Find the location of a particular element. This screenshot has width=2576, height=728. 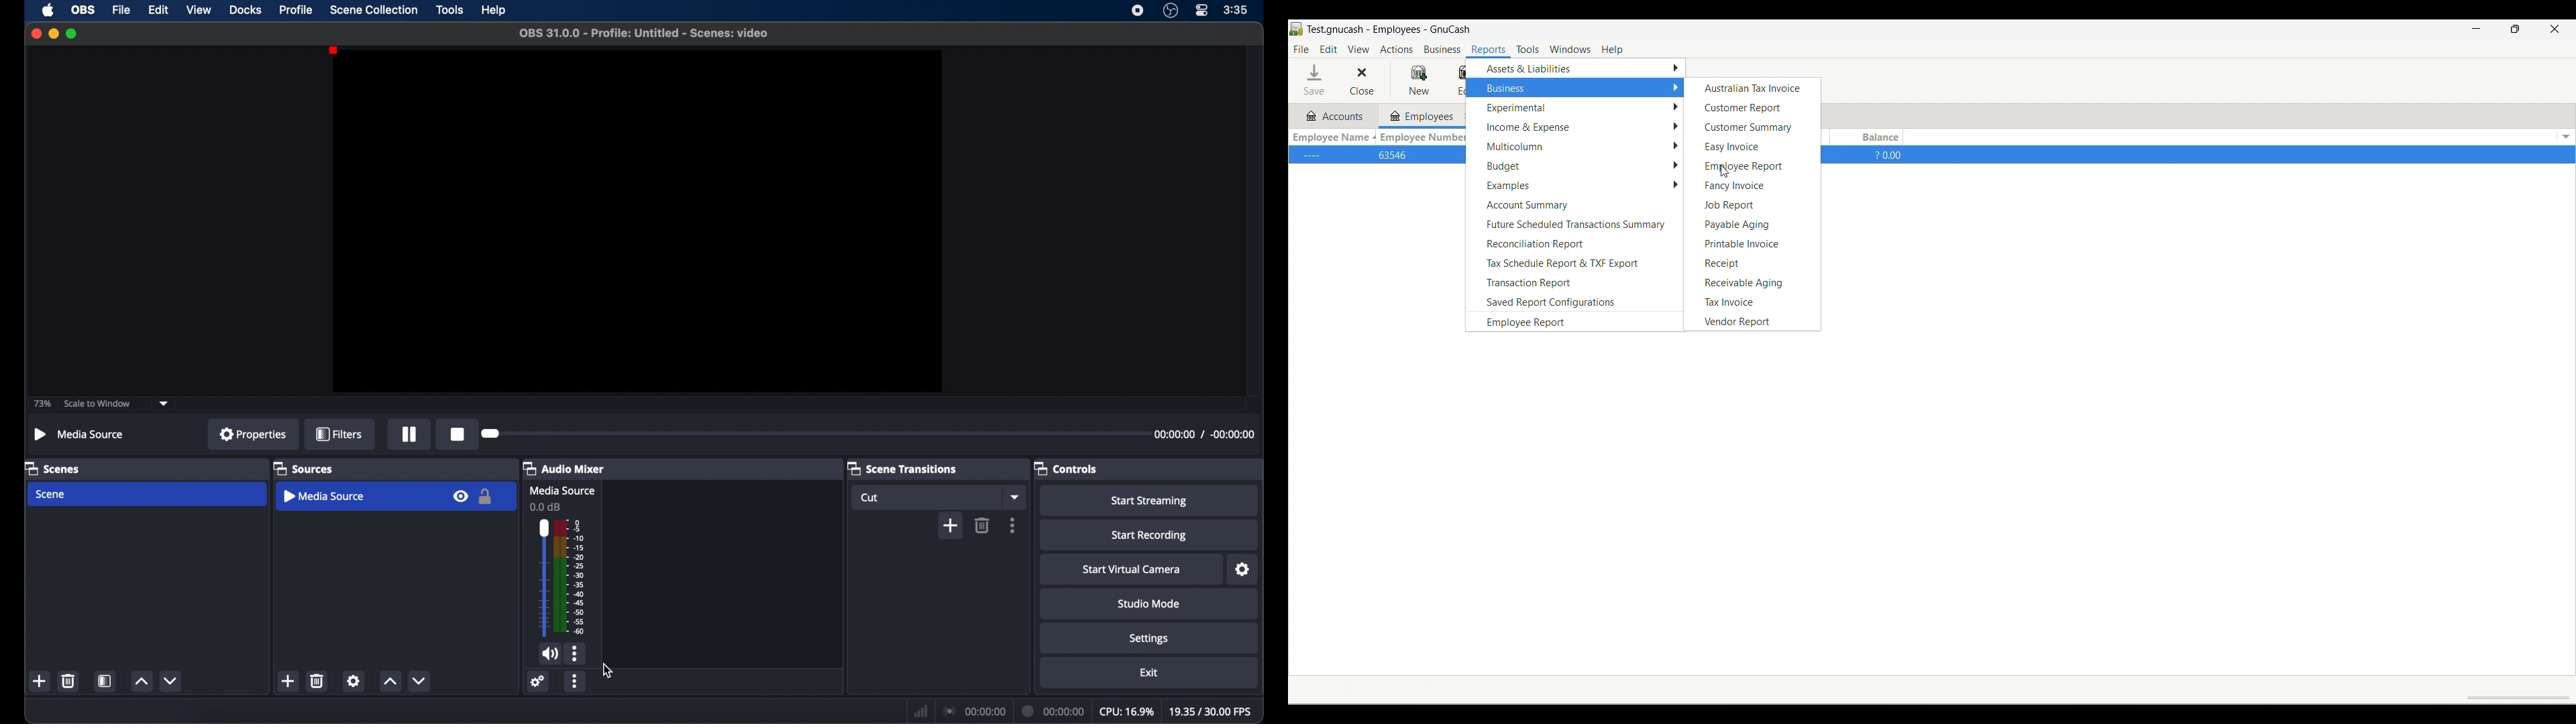

controls is located at coordinates (1066, 468).